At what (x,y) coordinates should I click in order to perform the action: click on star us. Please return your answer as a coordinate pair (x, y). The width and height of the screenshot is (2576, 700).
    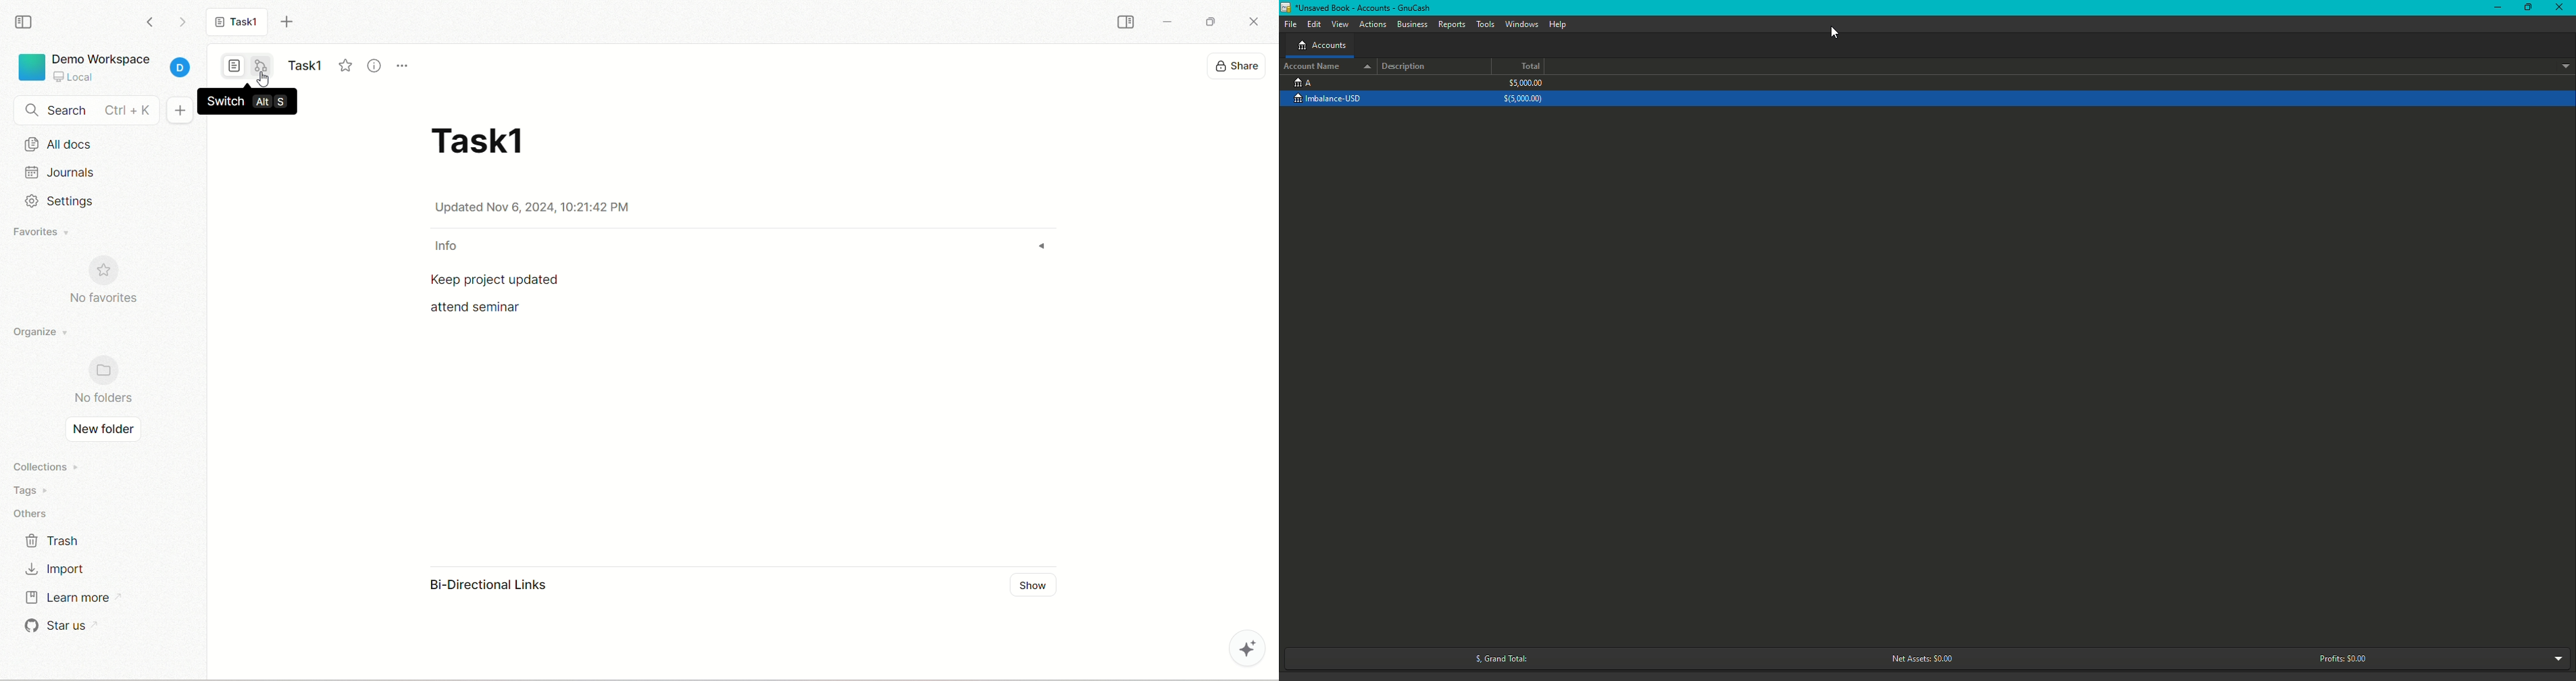
    Looking at the image, I should click on (69, 630).